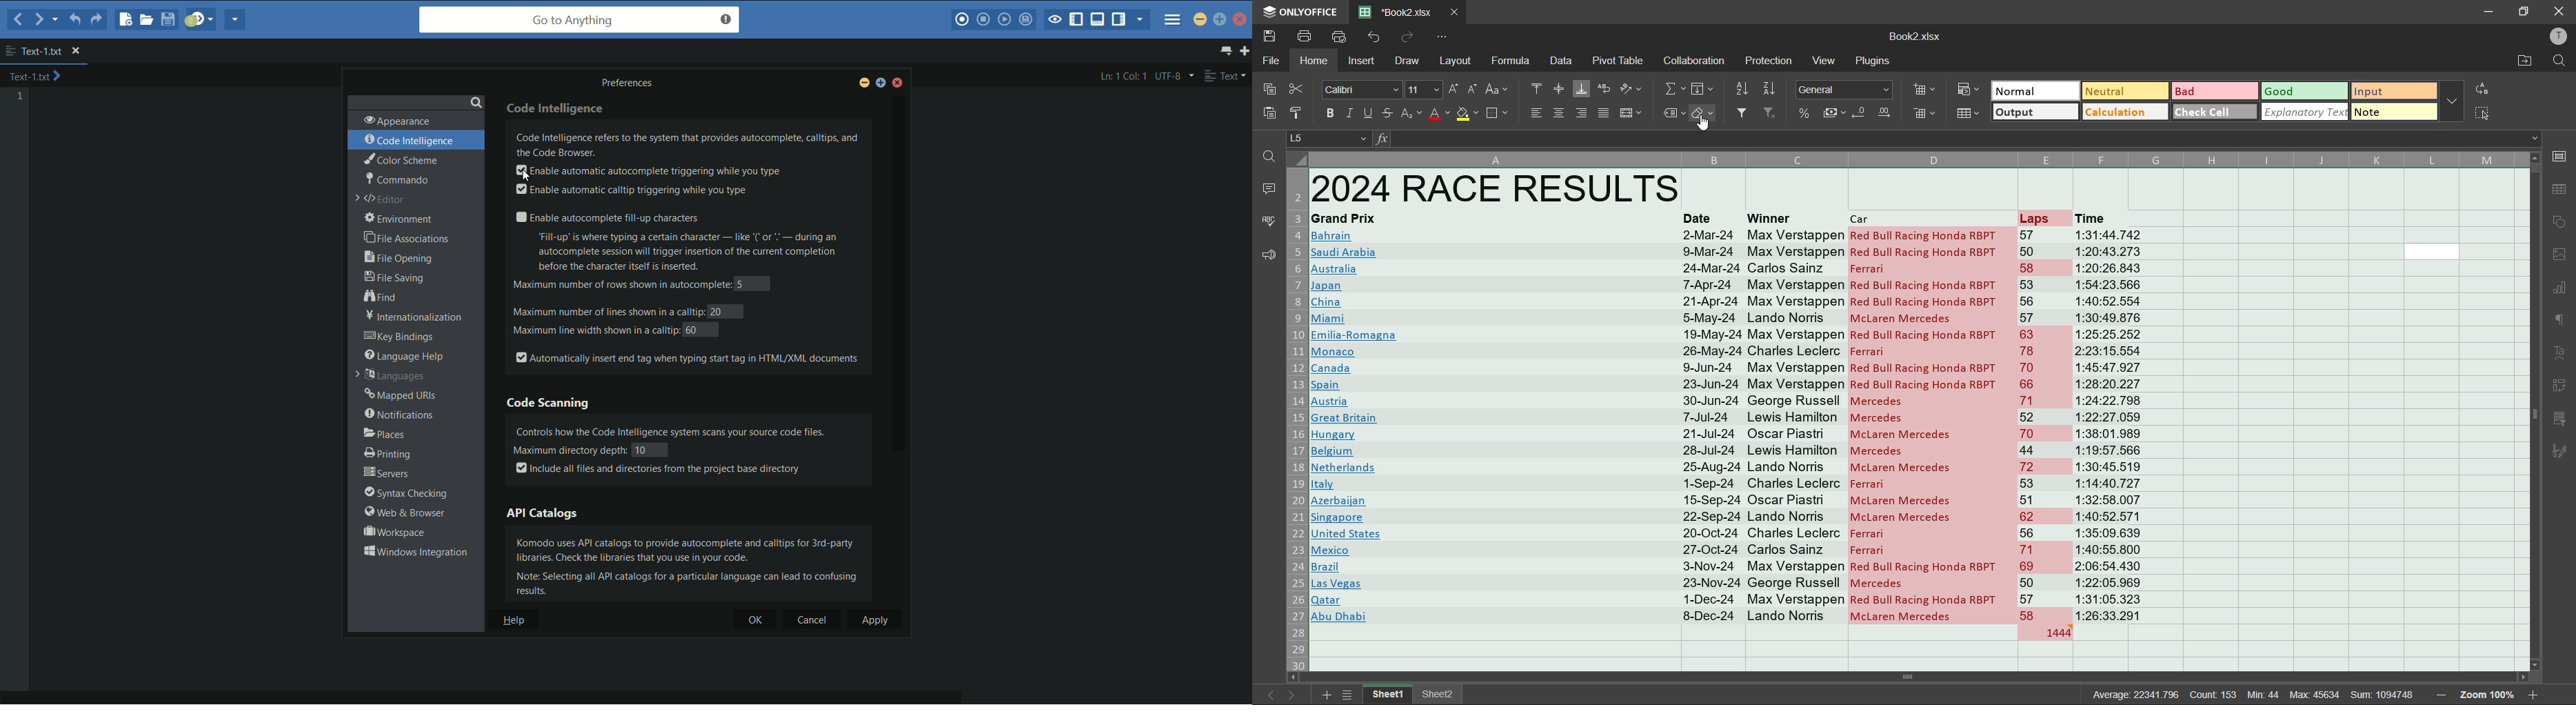  What do you see at coordinates (1859, 114) in the screenshot?
I see `decrease decimal` at bounding box center [1859, 114].